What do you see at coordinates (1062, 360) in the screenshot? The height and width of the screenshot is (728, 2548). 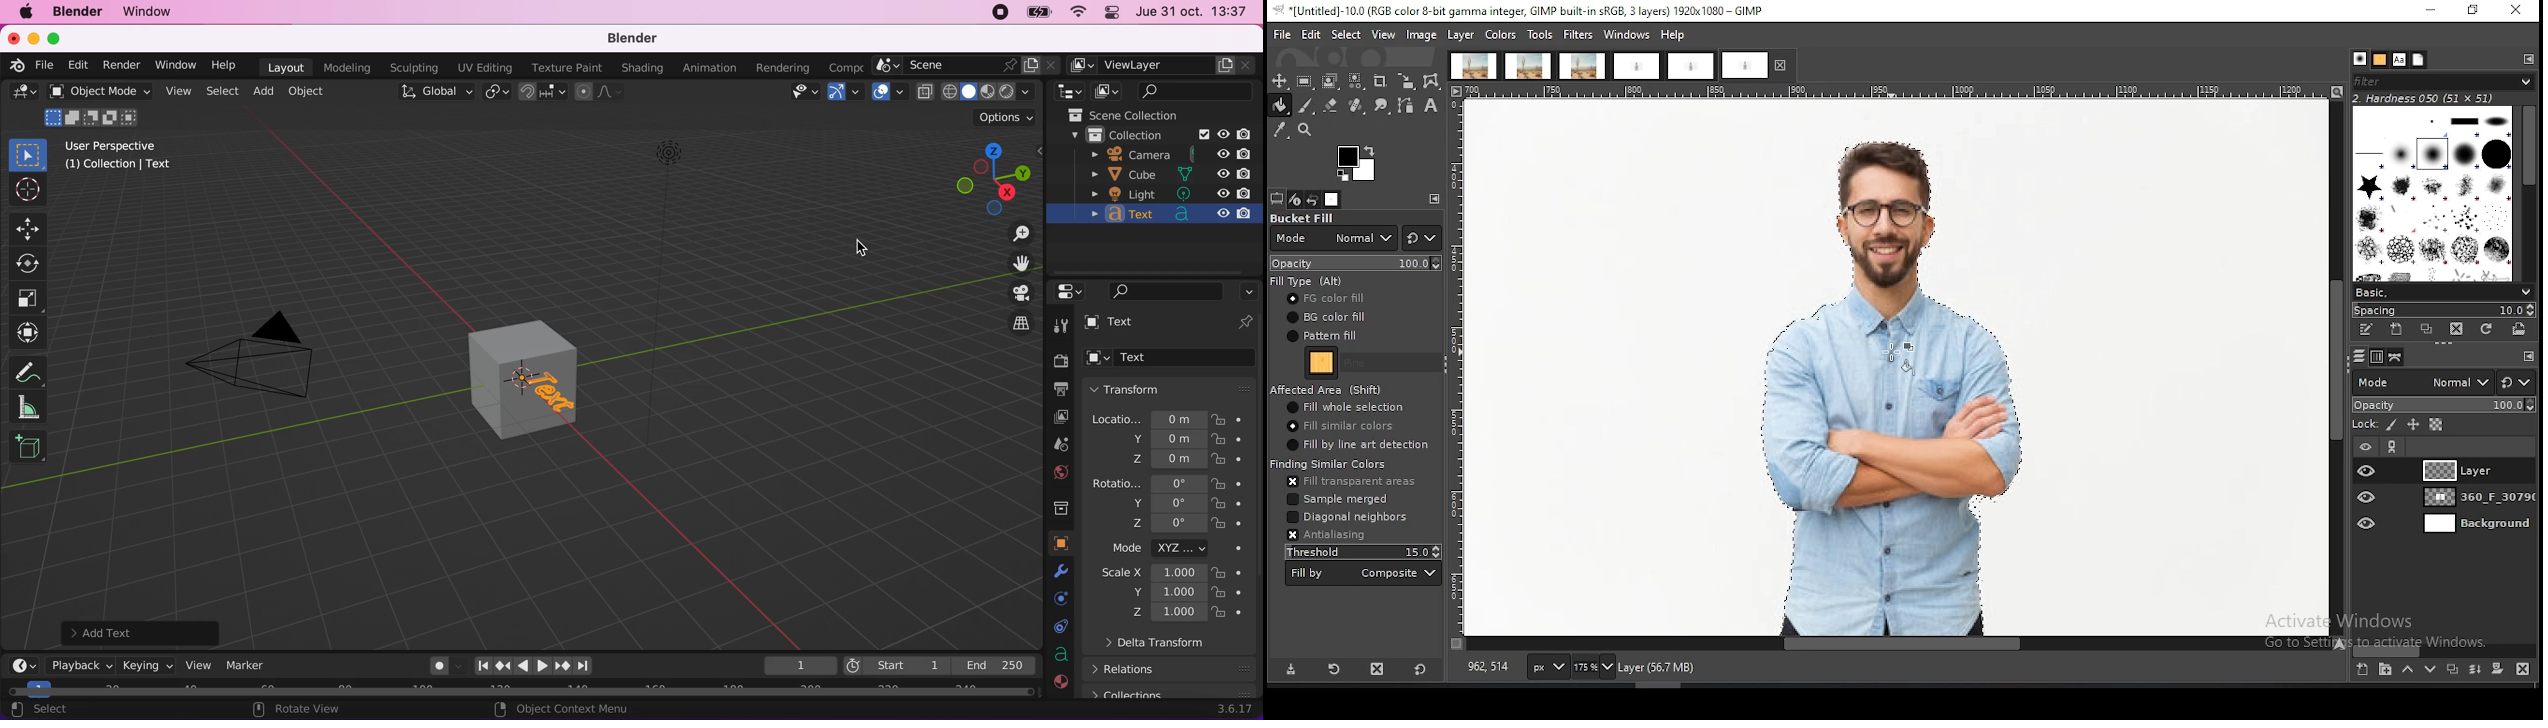 I see `render` at bounding box center [1062, 360].